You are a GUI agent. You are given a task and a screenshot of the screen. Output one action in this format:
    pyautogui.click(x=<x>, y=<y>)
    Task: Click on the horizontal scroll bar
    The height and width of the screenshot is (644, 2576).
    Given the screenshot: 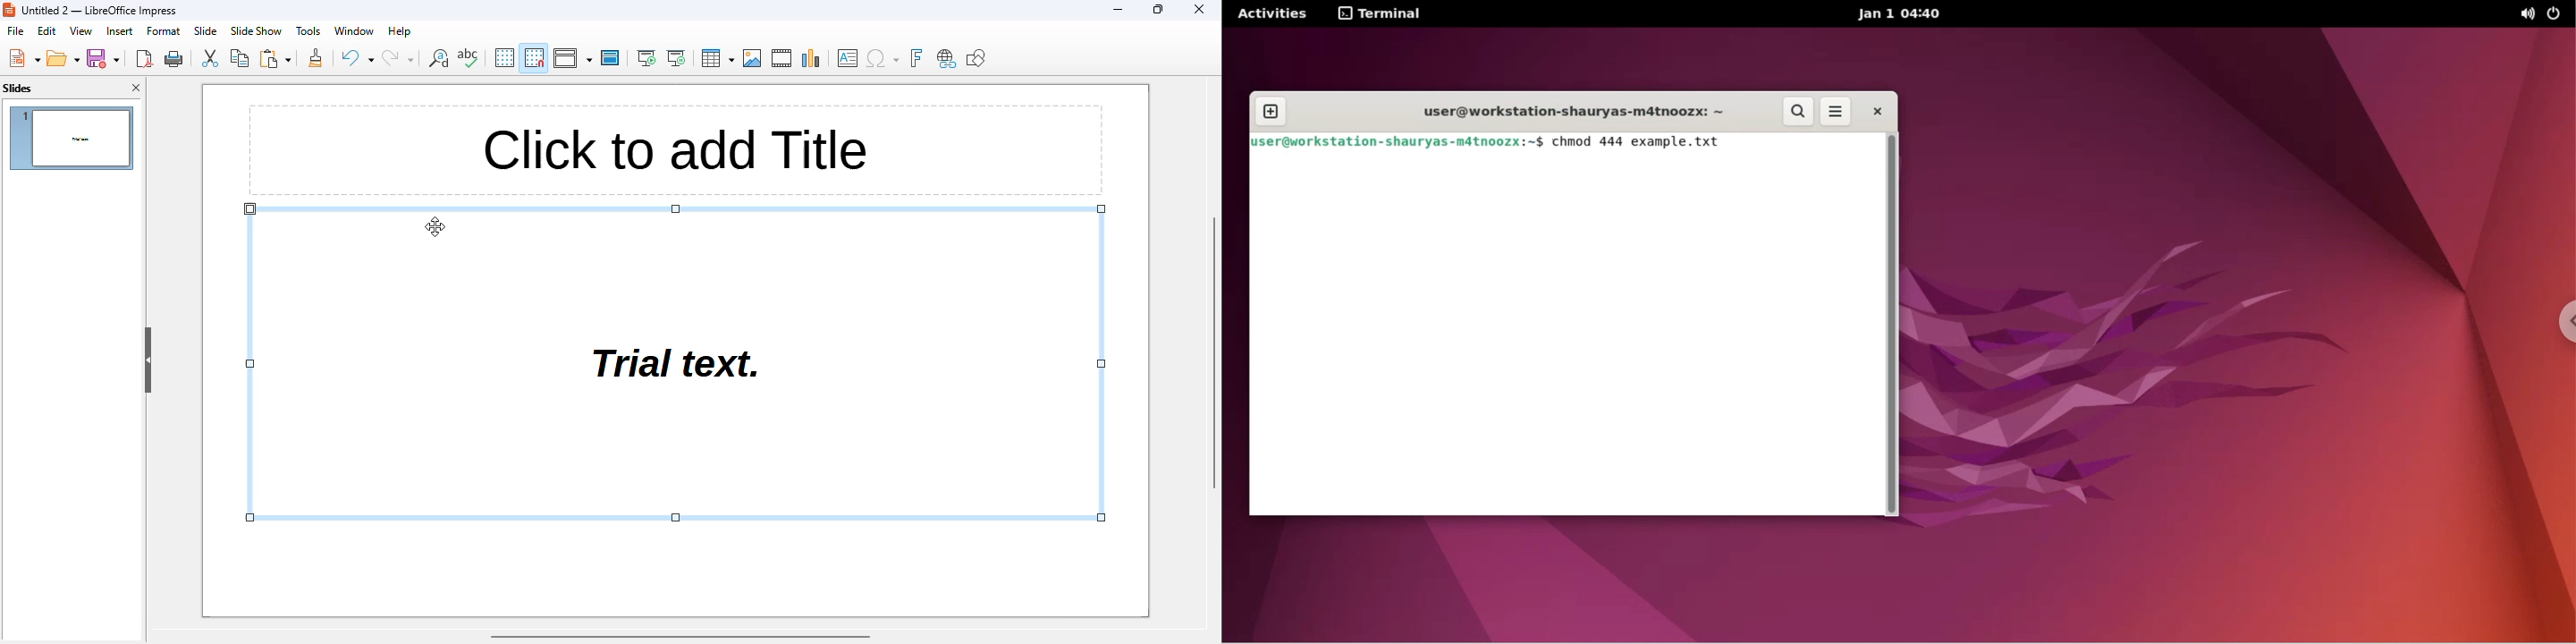 What is the action you would take?
    pyautogui.click(x=682, y=637)
    